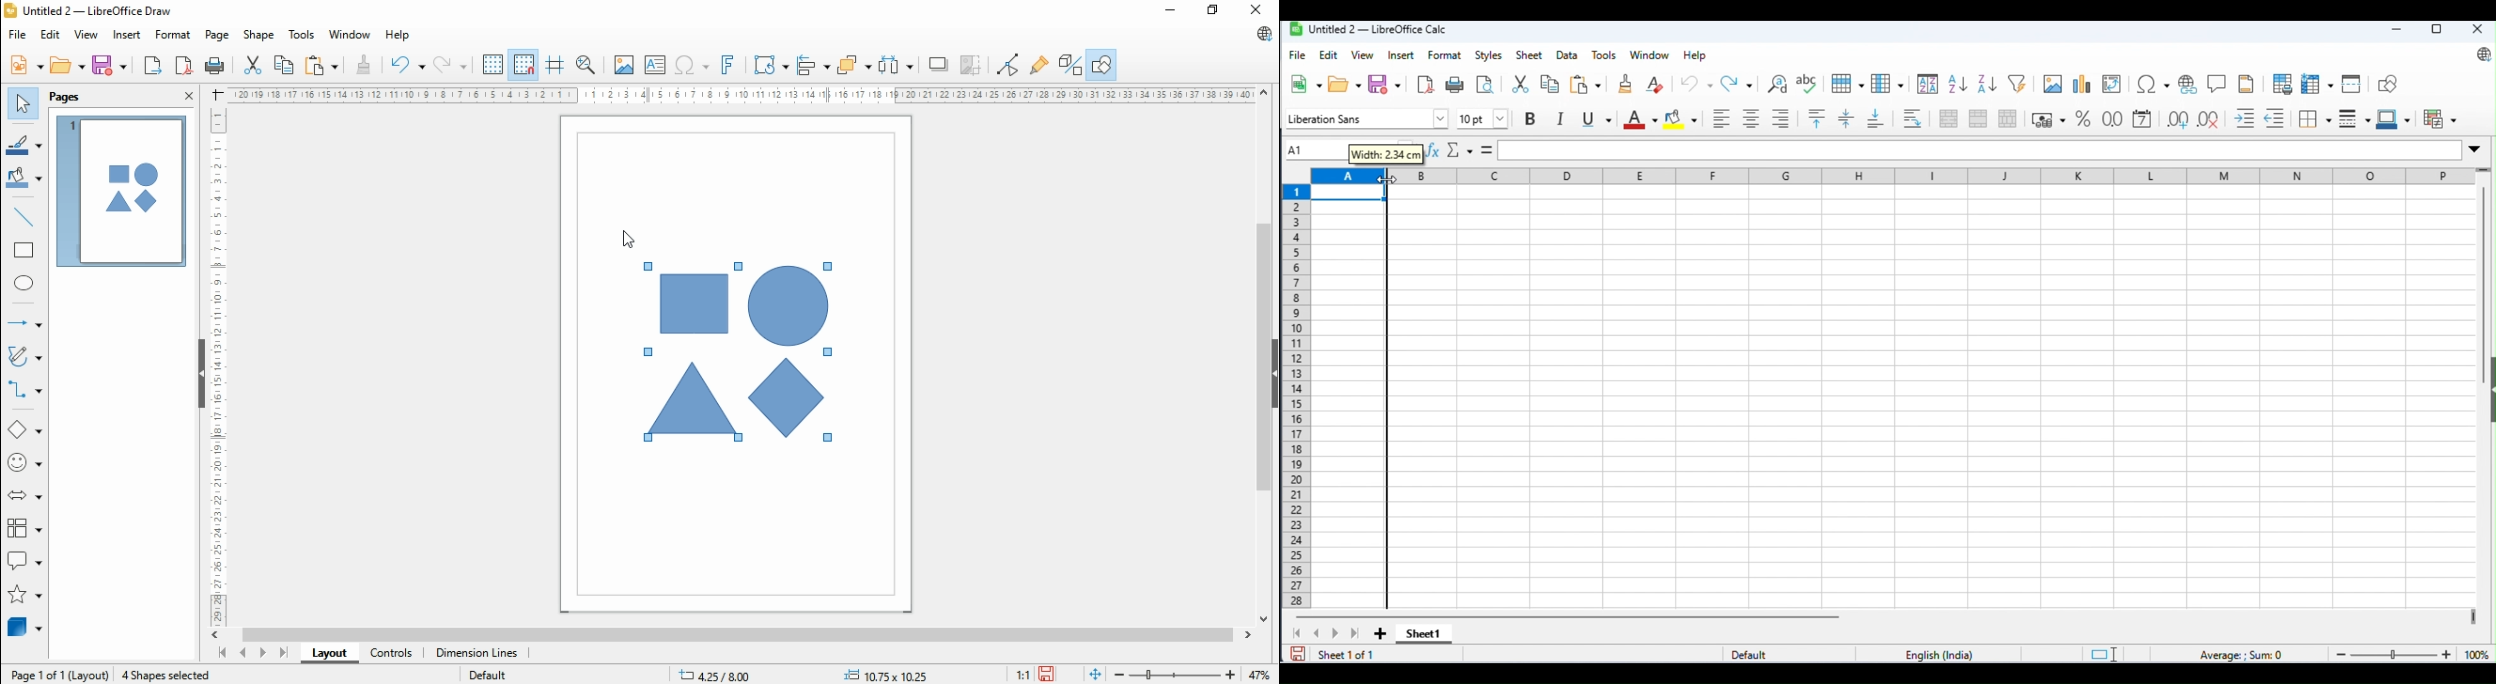  What do you see at coordinates (1069, 63) in the screenshot?
I see `toggle extrusions` at bounding box center [1069, 63].